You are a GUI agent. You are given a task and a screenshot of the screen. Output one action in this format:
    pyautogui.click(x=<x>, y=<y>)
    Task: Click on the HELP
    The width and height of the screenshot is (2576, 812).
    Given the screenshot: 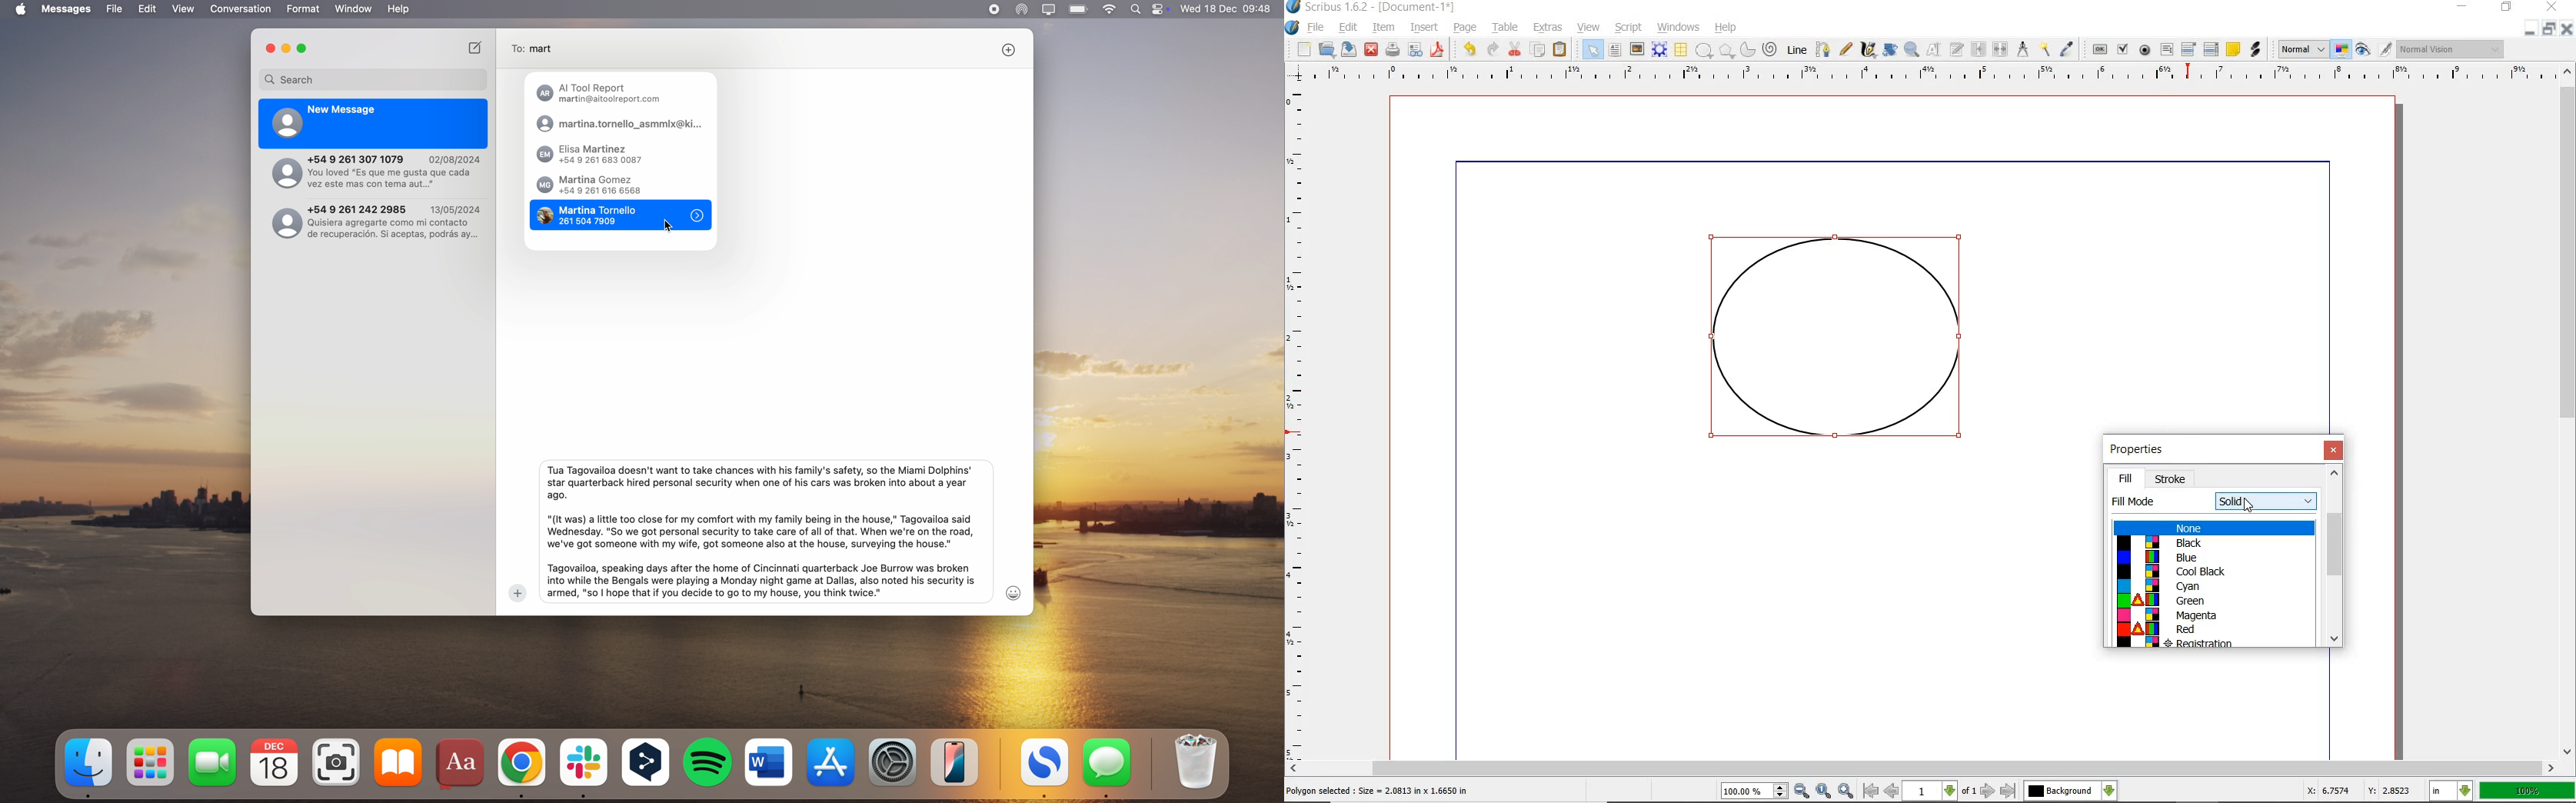 What is the action you would take?
    pyautogui.click(x=1729, y=26)
    